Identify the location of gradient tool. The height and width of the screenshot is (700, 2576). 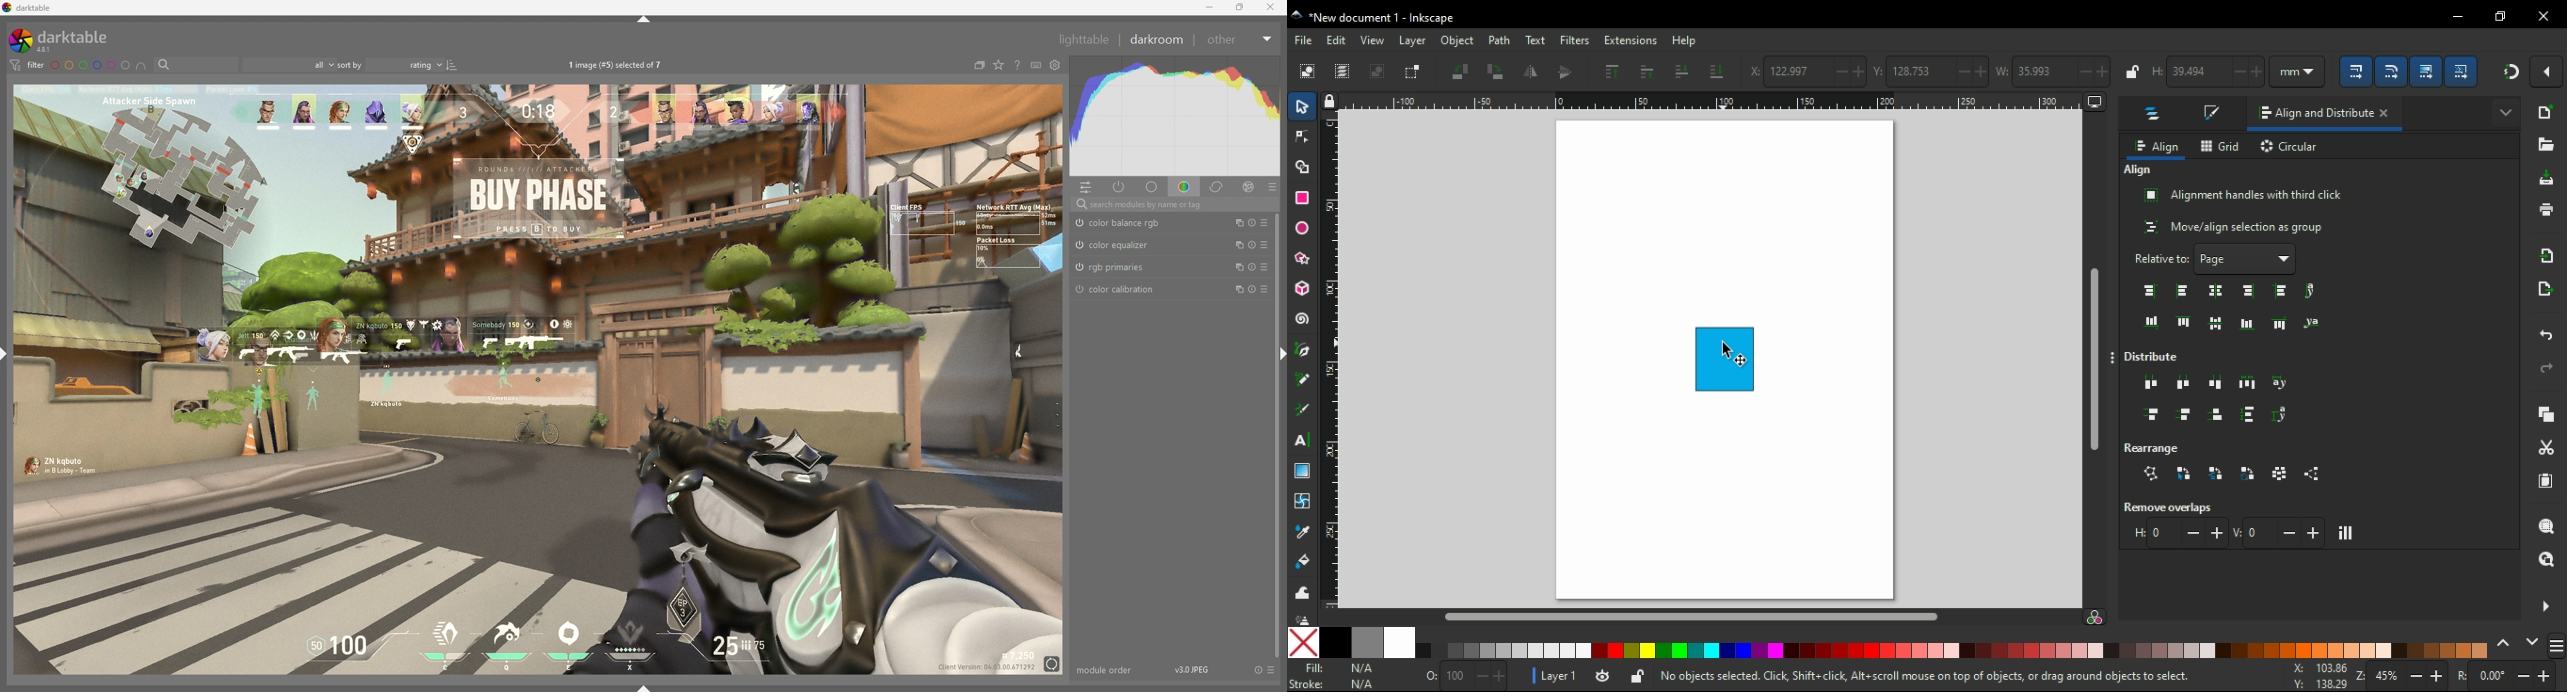
(1304, 471).